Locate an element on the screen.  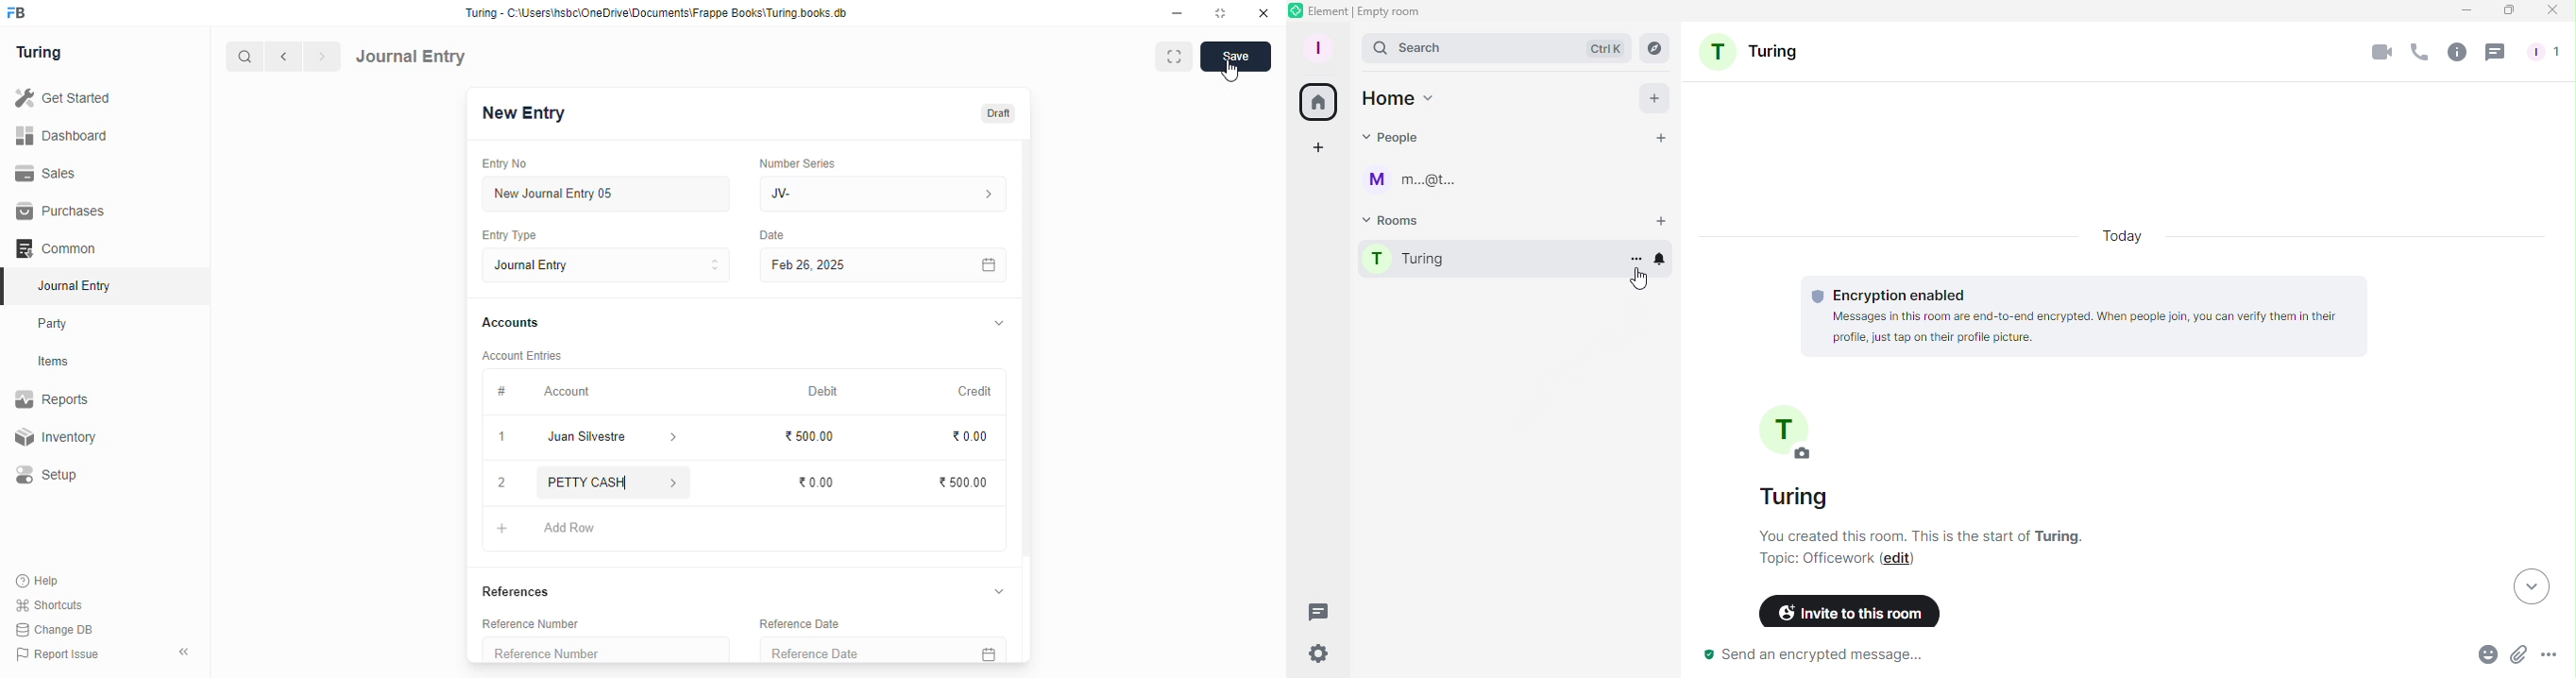
account information is located at coordinates (671, 482).